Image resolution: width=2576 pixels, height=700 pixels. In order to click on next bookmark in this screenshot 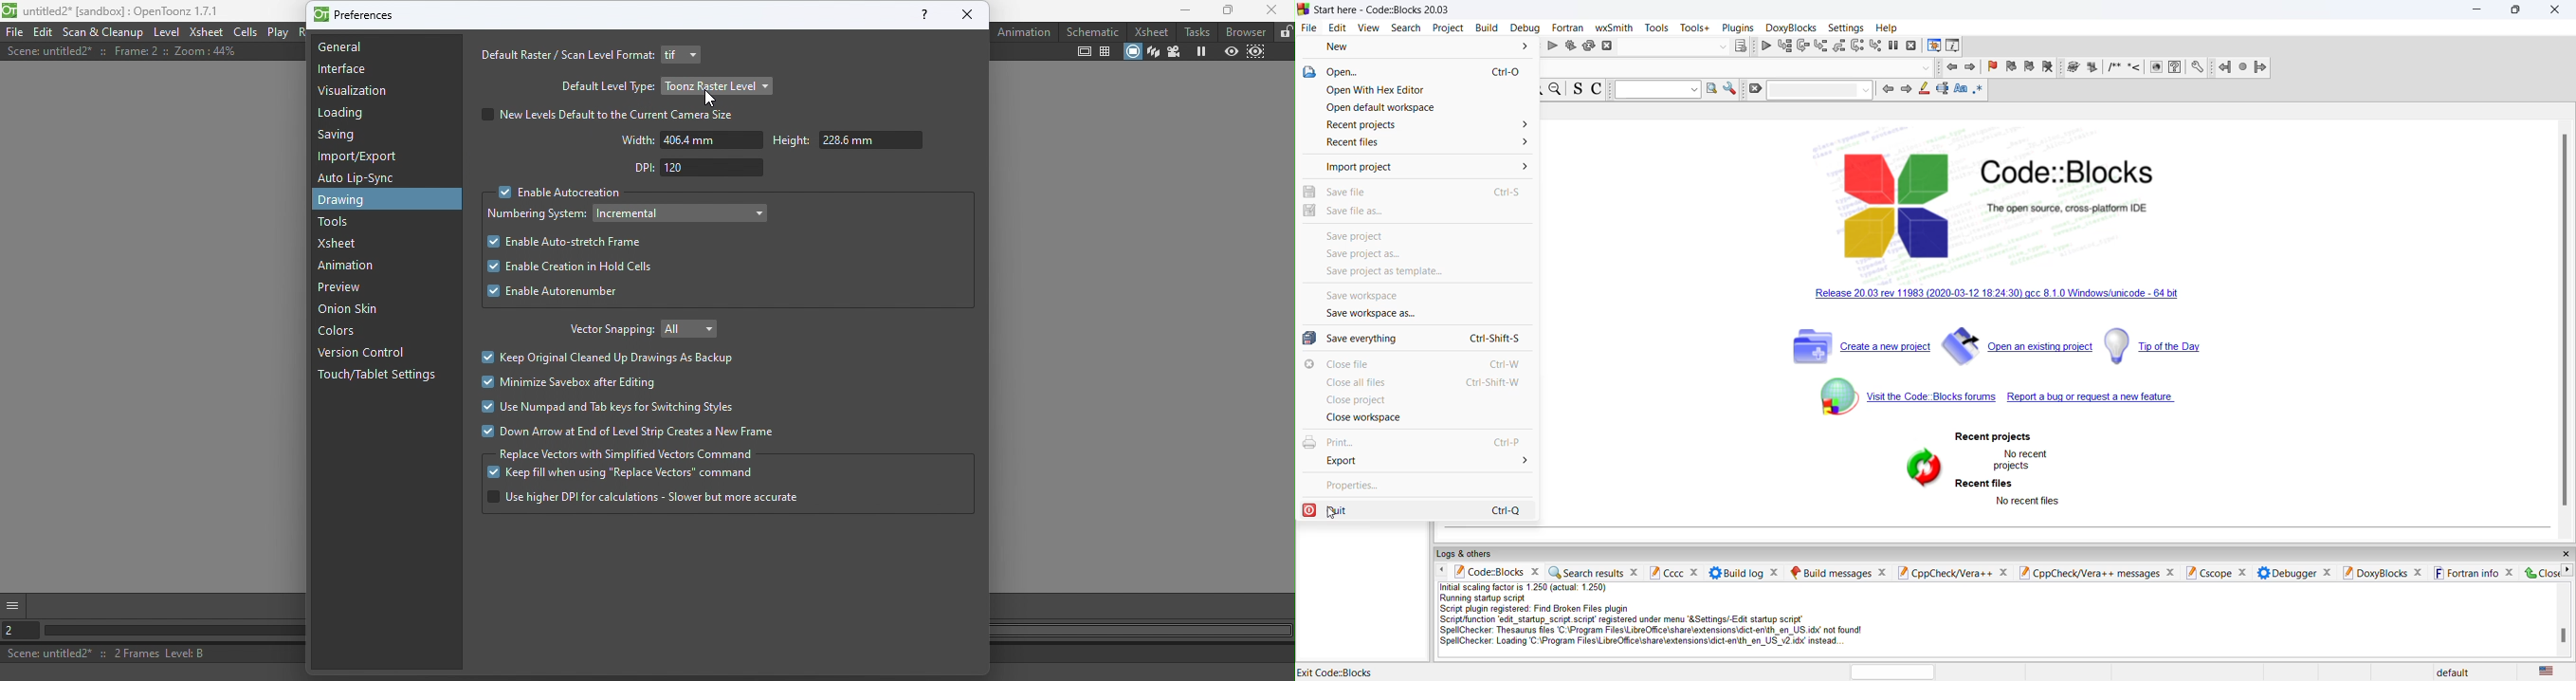, I will do `click(2029, 66)`.